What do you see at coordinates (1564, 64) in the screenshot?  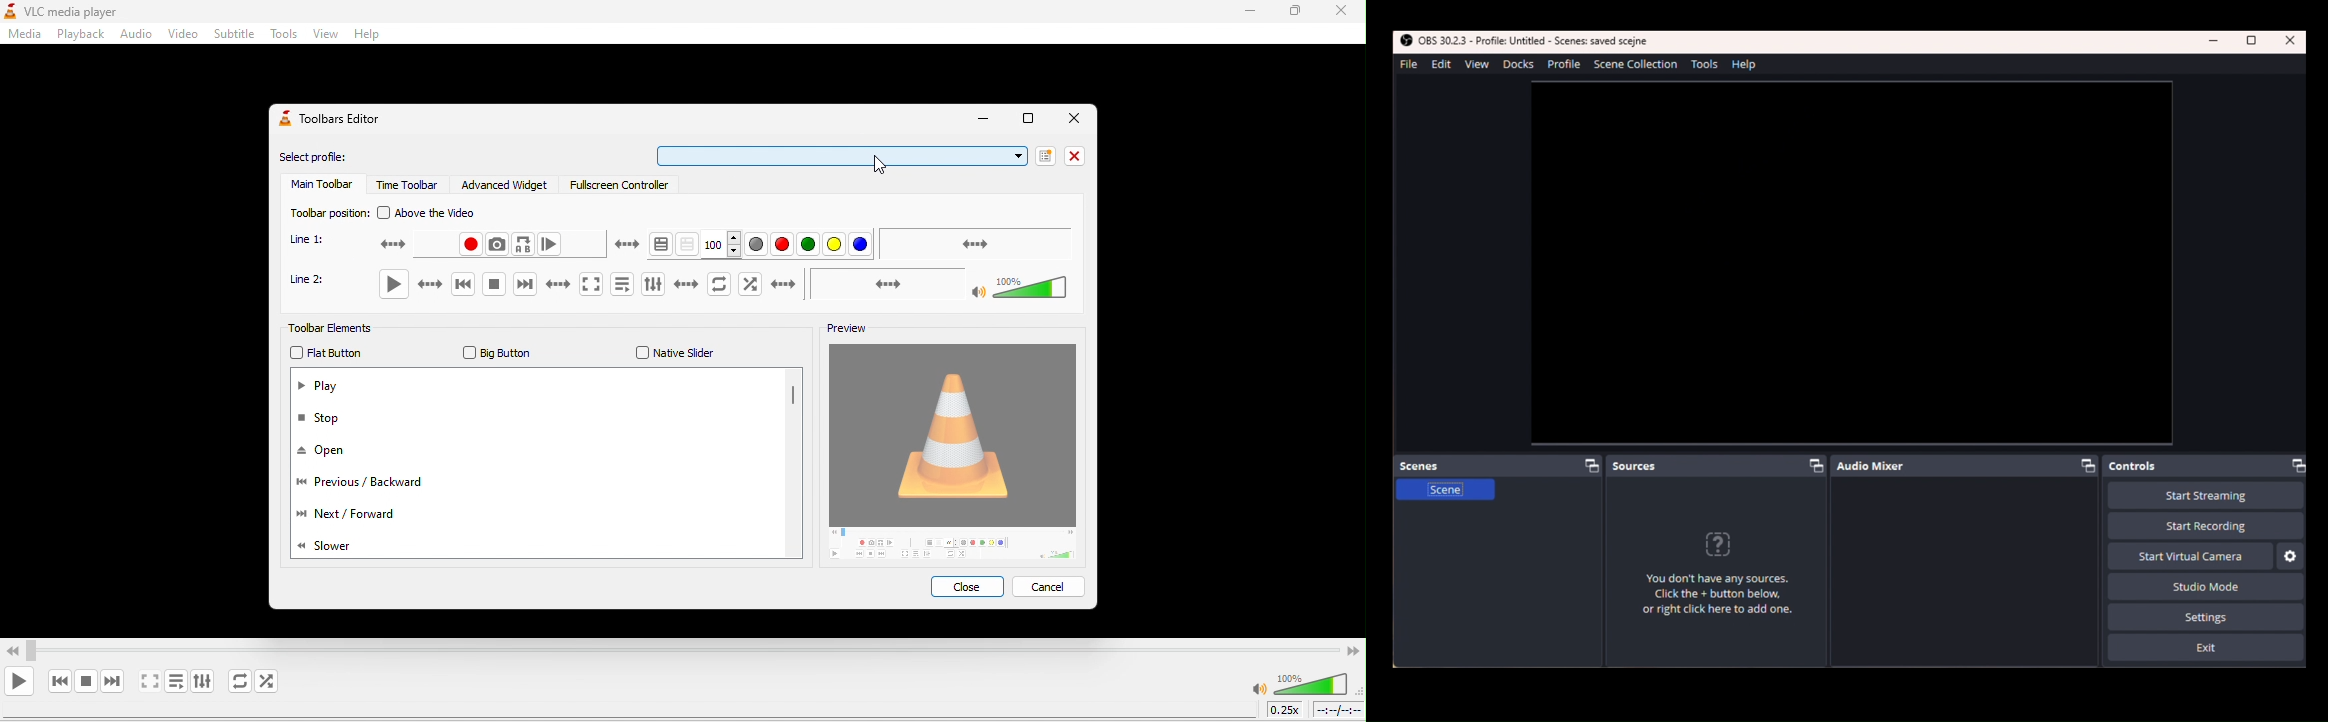 I see `profile` at bounding box center [1564, 64].